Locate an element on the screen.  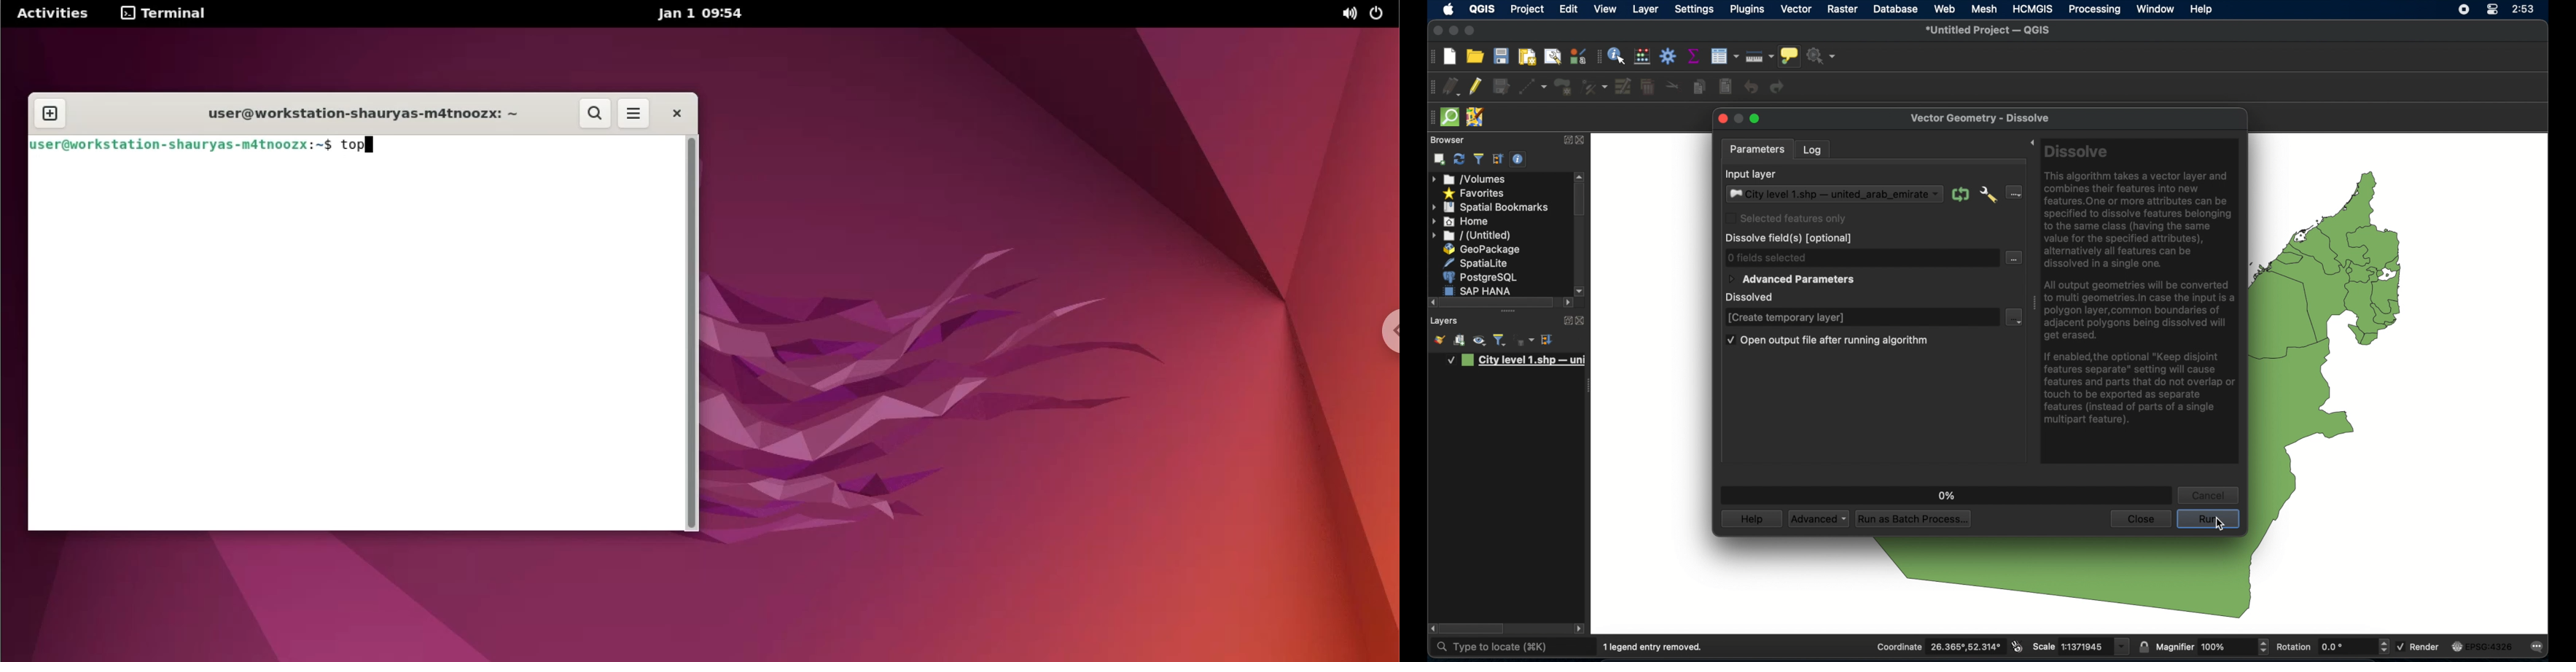
open project is located at coordinates (1475, 56).